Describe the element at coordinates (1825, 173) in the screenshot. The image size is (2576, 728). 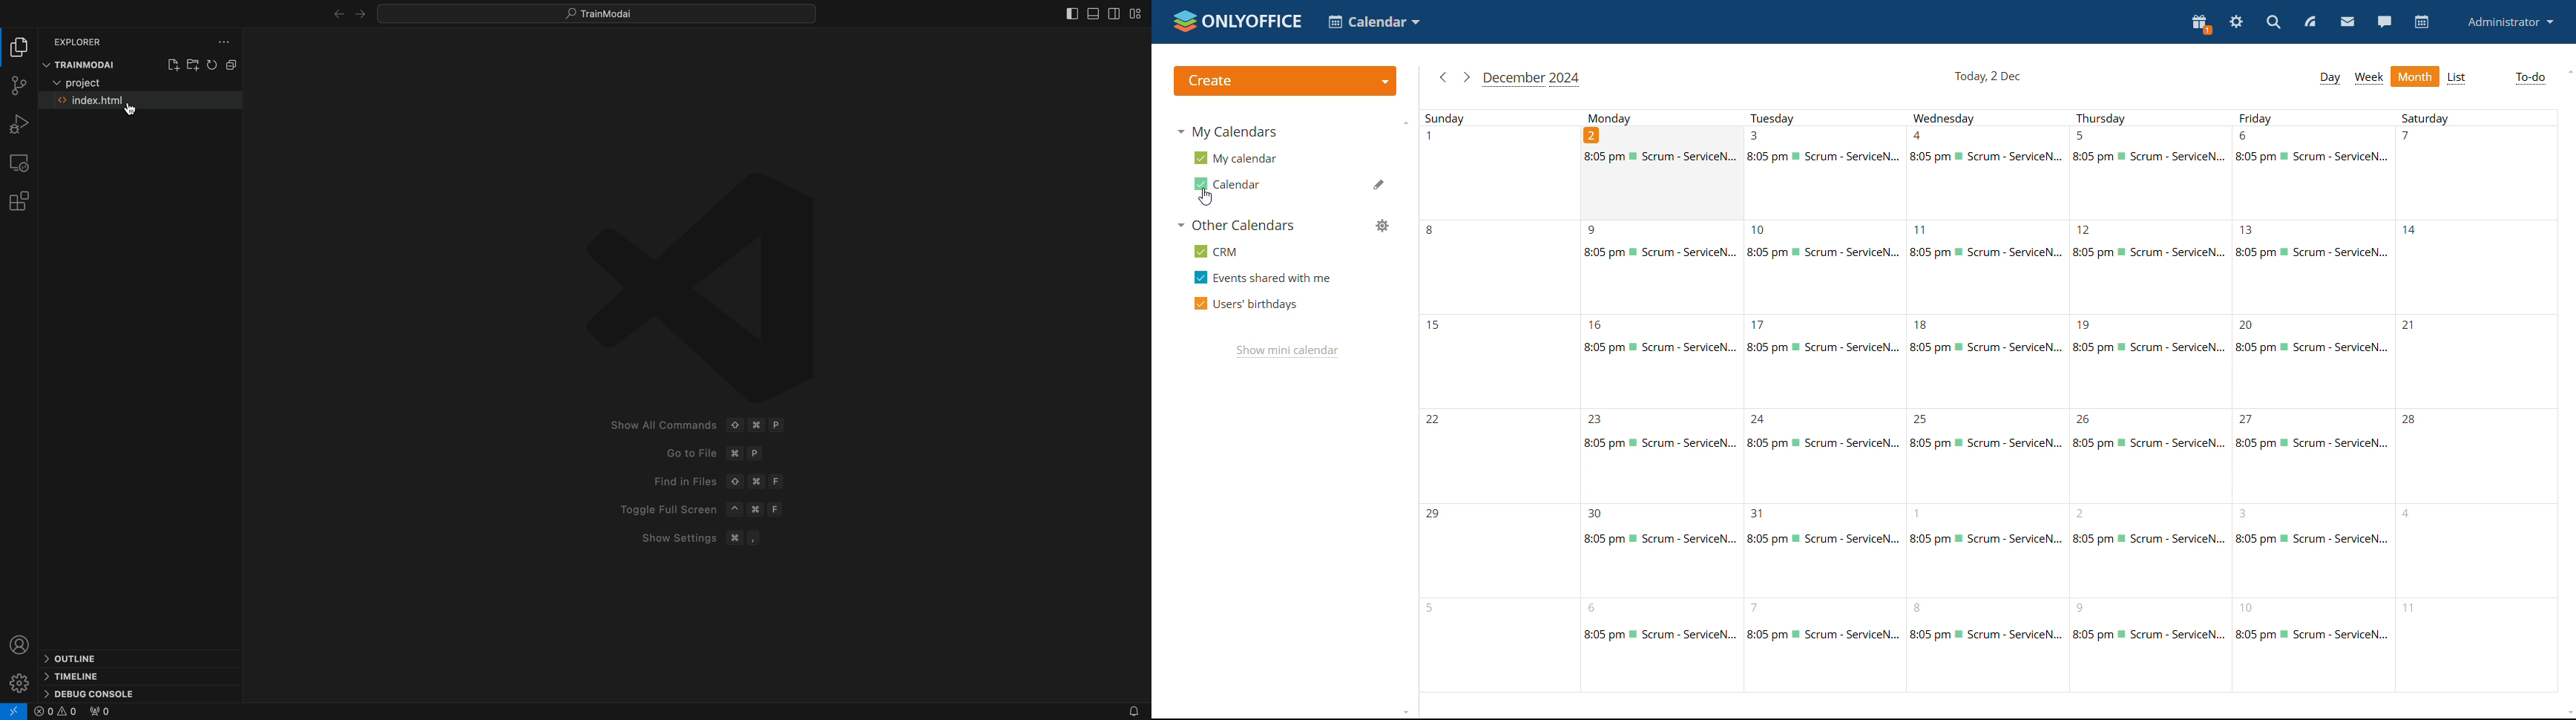
I see `3` at that location.